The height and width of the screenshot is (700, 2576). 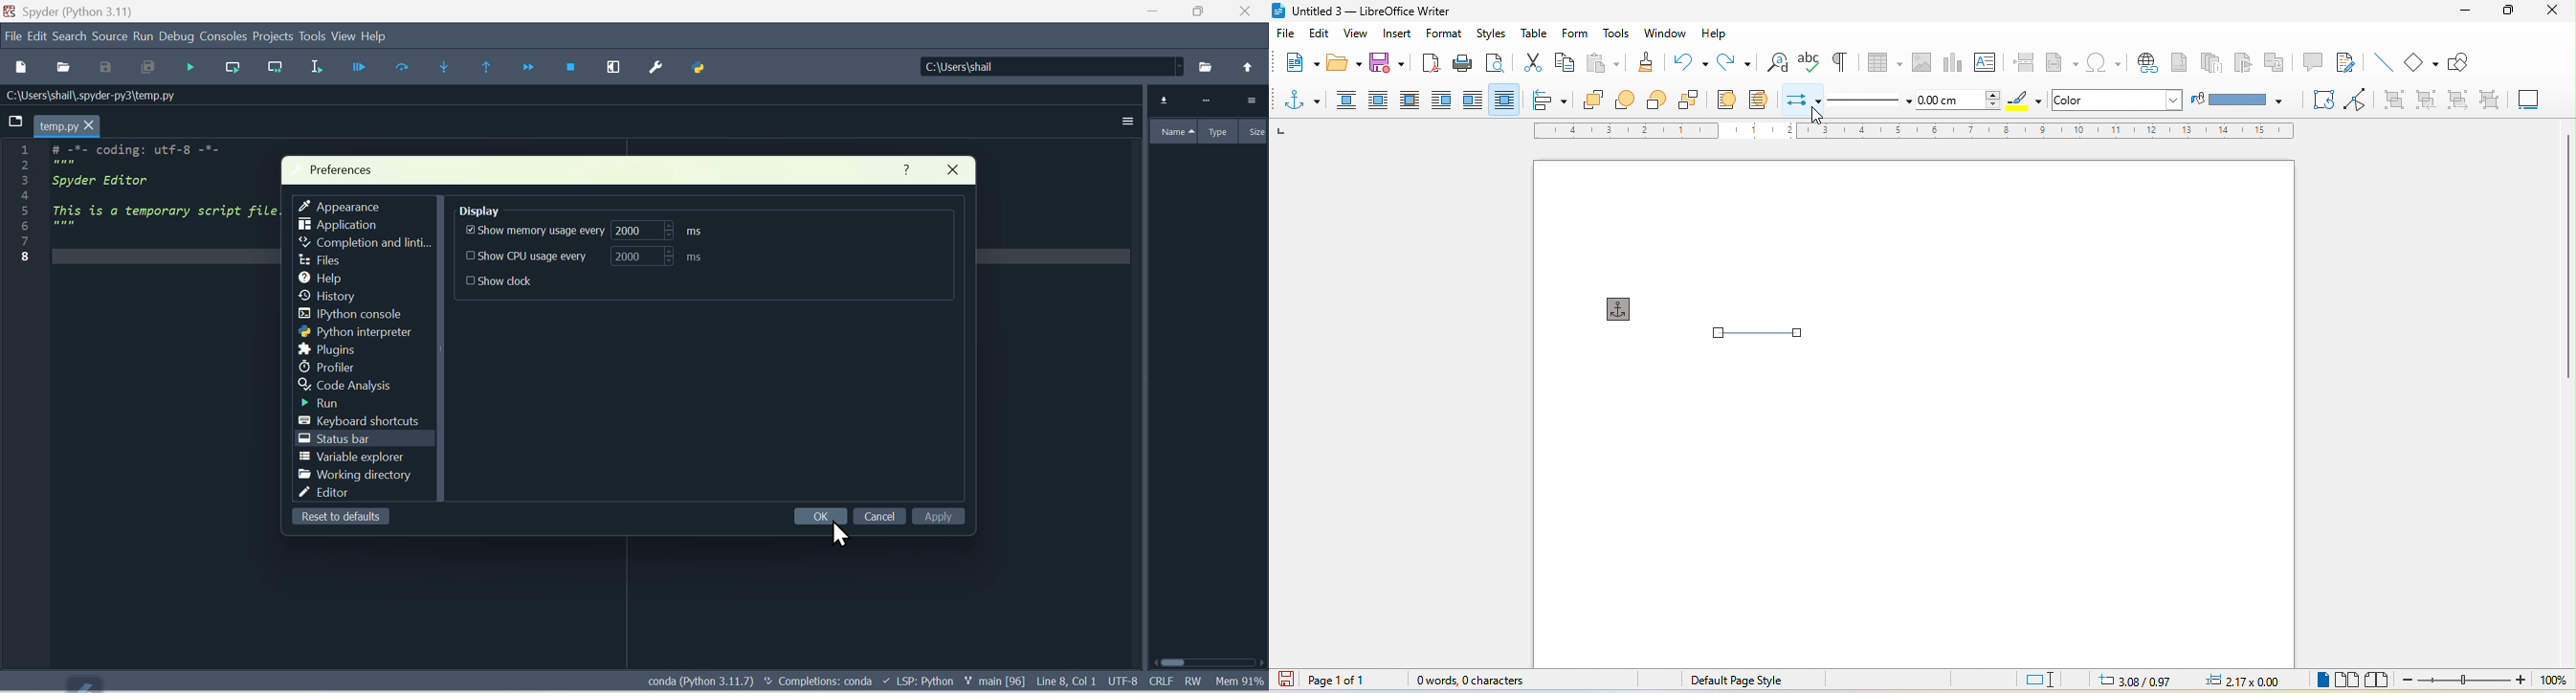 What do you see at coordinates (2393, 99) in the screenshot?
I see `group` at bounding box center [2393, 99].